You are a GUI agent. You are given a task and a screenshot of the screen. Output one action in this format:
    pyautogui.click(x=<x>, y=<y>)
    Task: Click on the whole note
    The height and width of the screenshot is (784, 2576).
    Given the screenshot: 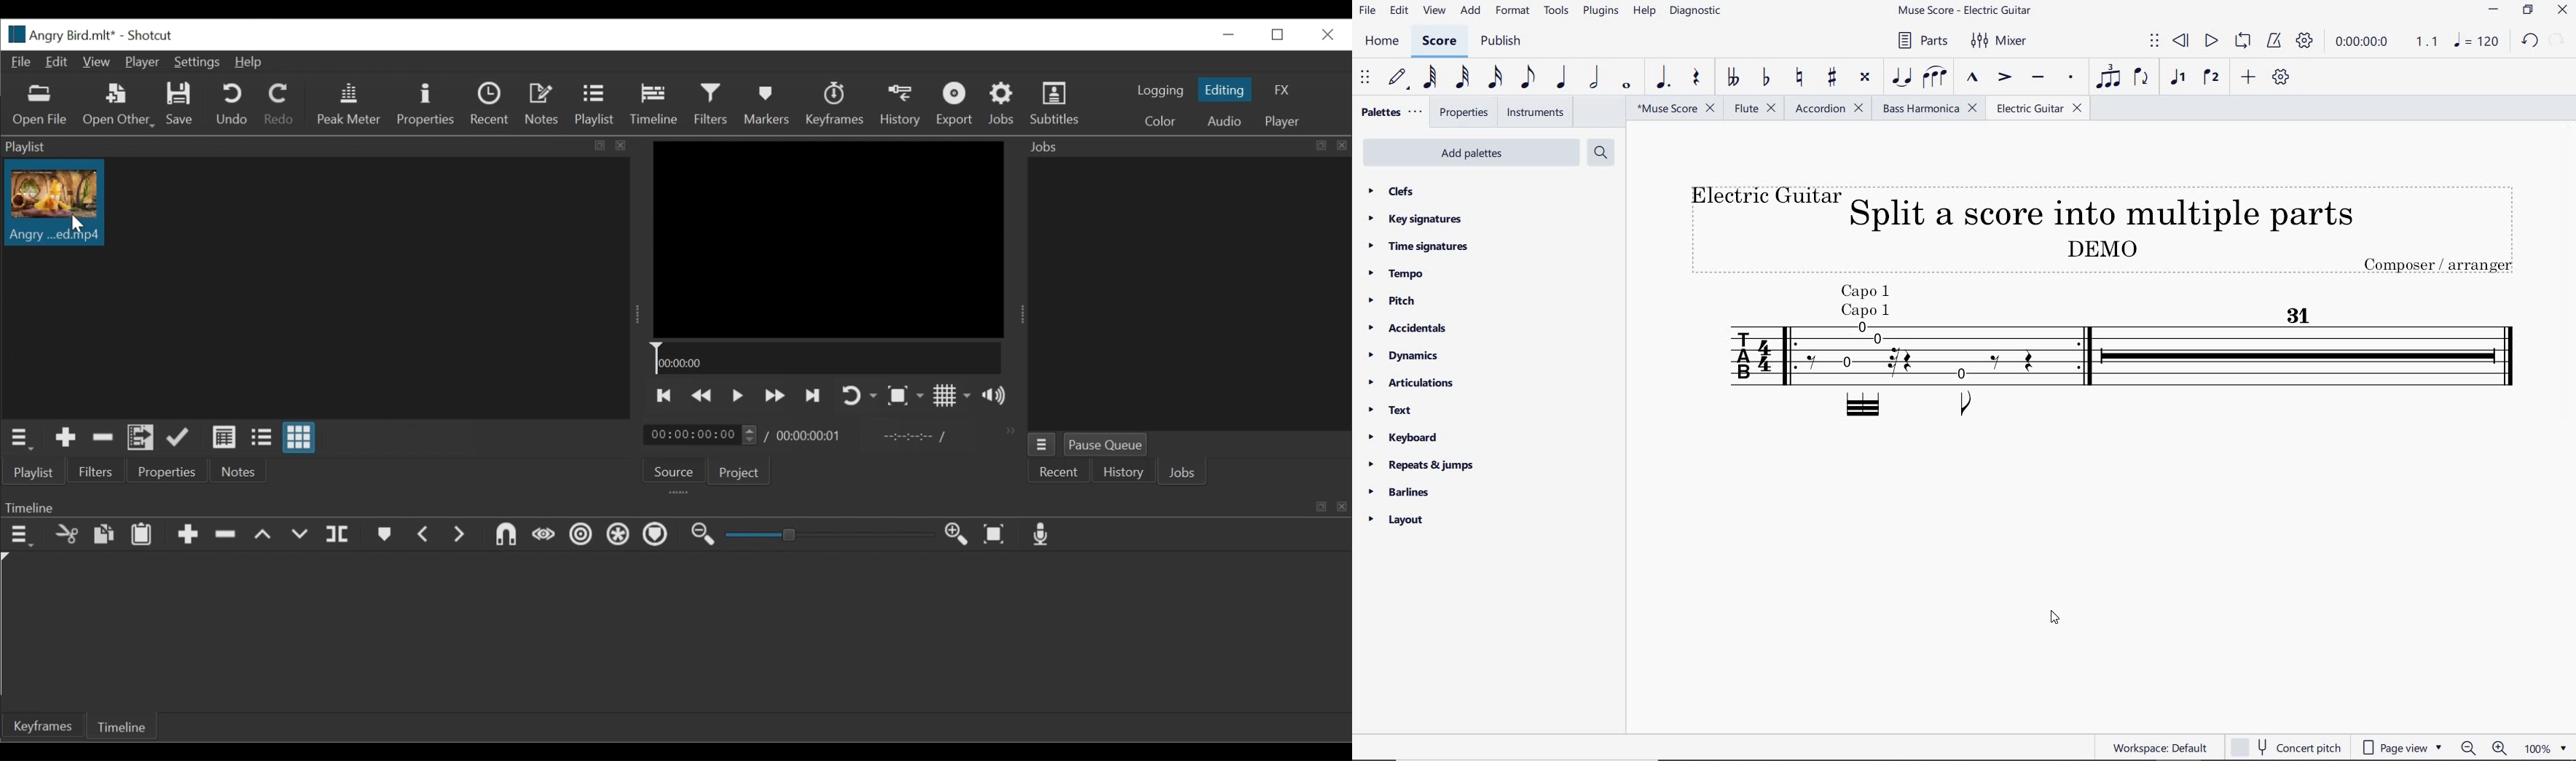 What is the action you would take?
    pyautogui.click(x=1625, y=85)
    